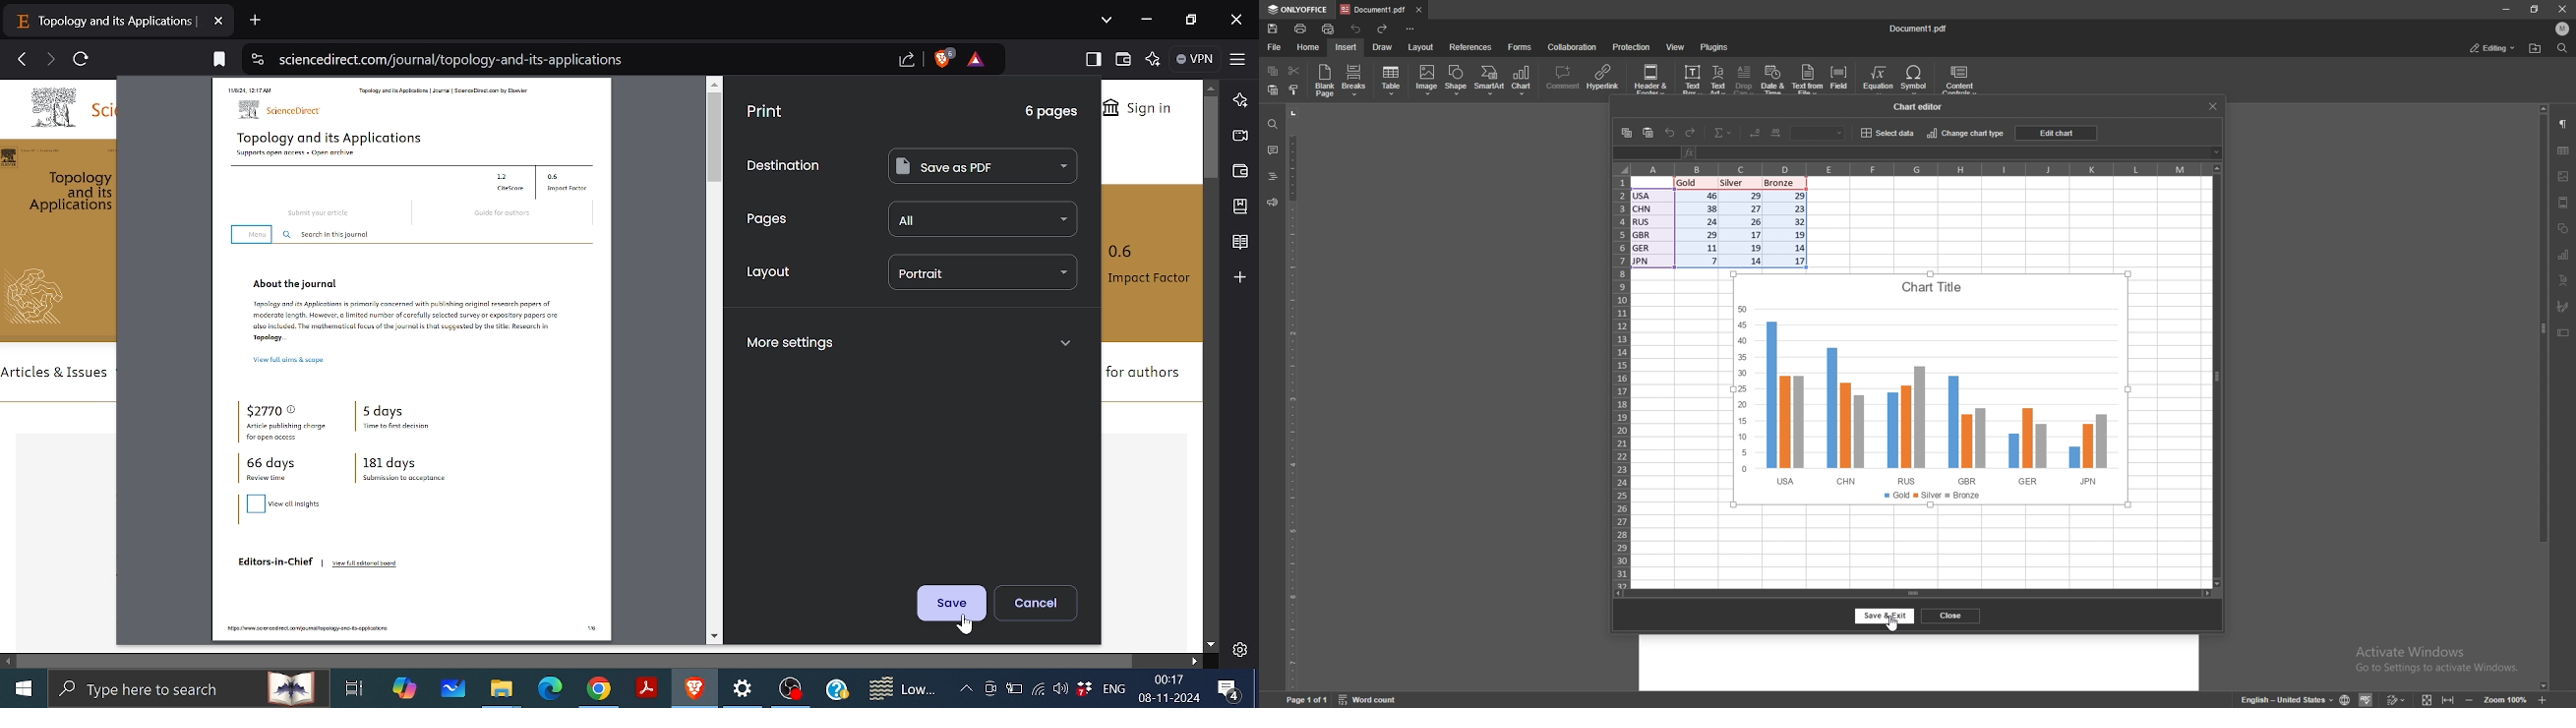 The image size is (2576, 728). I want to click on Topoloay and its Applications, so click(336, 136).